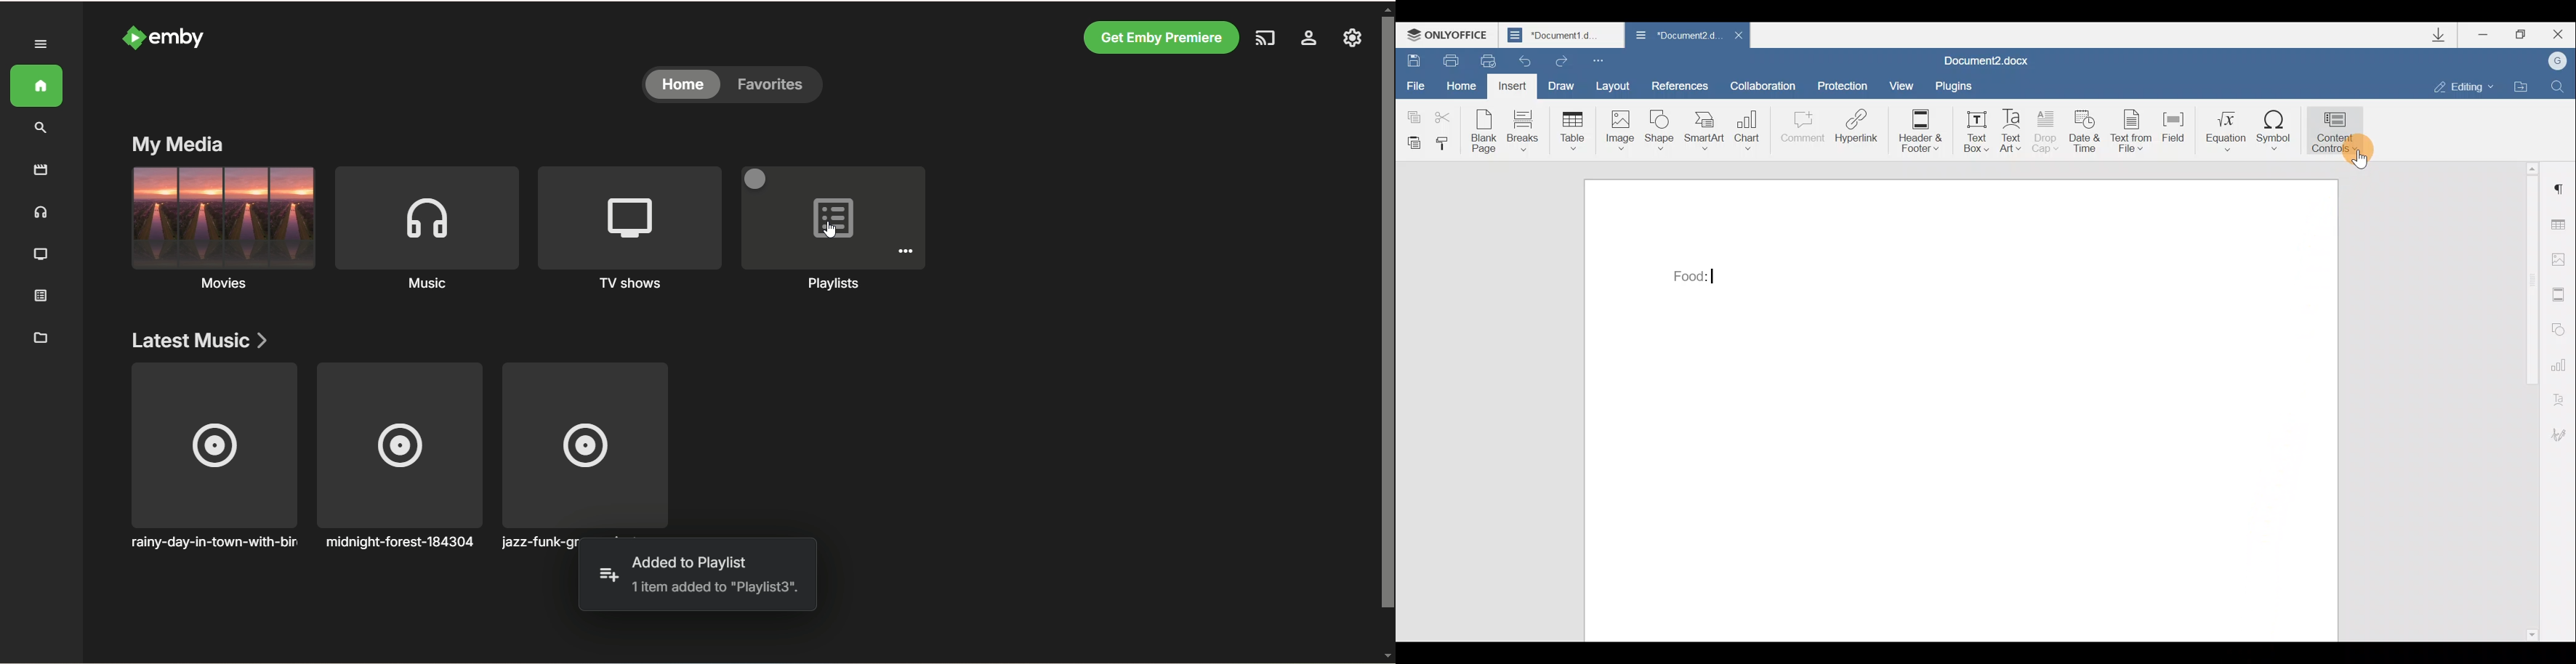  I want to click on Print file, so click(1444, 60).